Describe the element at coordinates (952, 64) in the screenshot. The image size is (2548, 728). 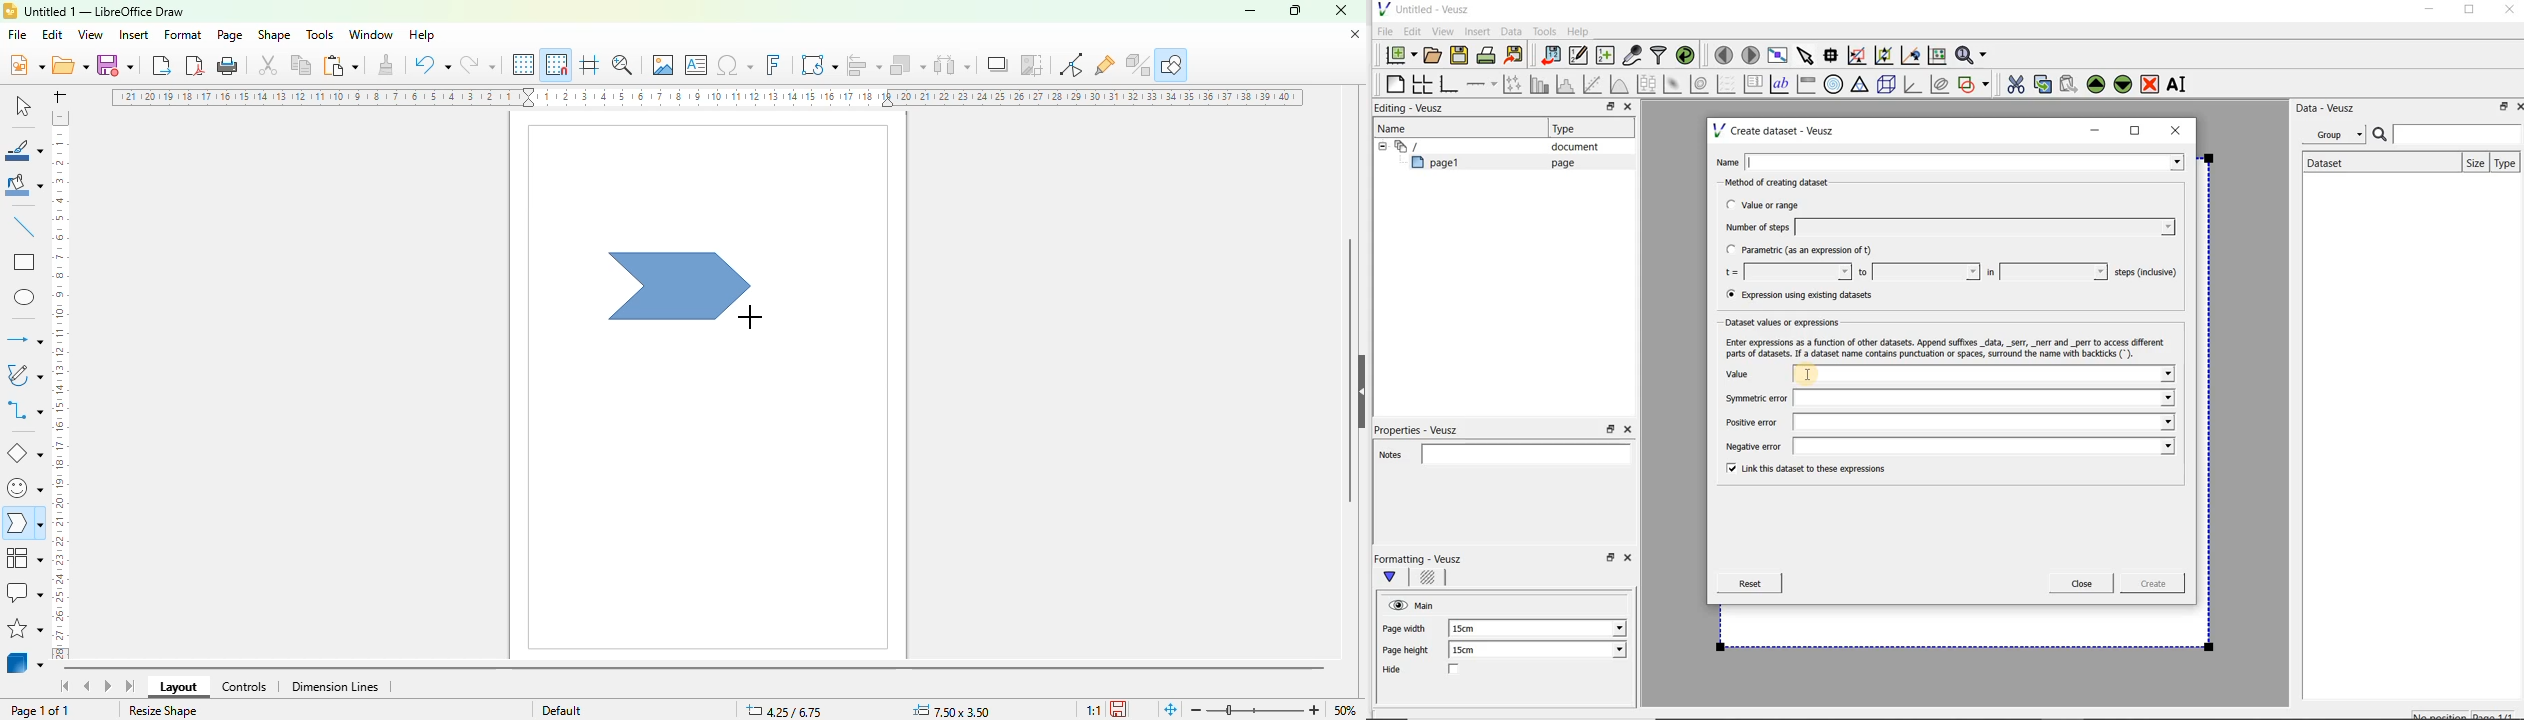
I see `select at least three objects to distribute` at that location.